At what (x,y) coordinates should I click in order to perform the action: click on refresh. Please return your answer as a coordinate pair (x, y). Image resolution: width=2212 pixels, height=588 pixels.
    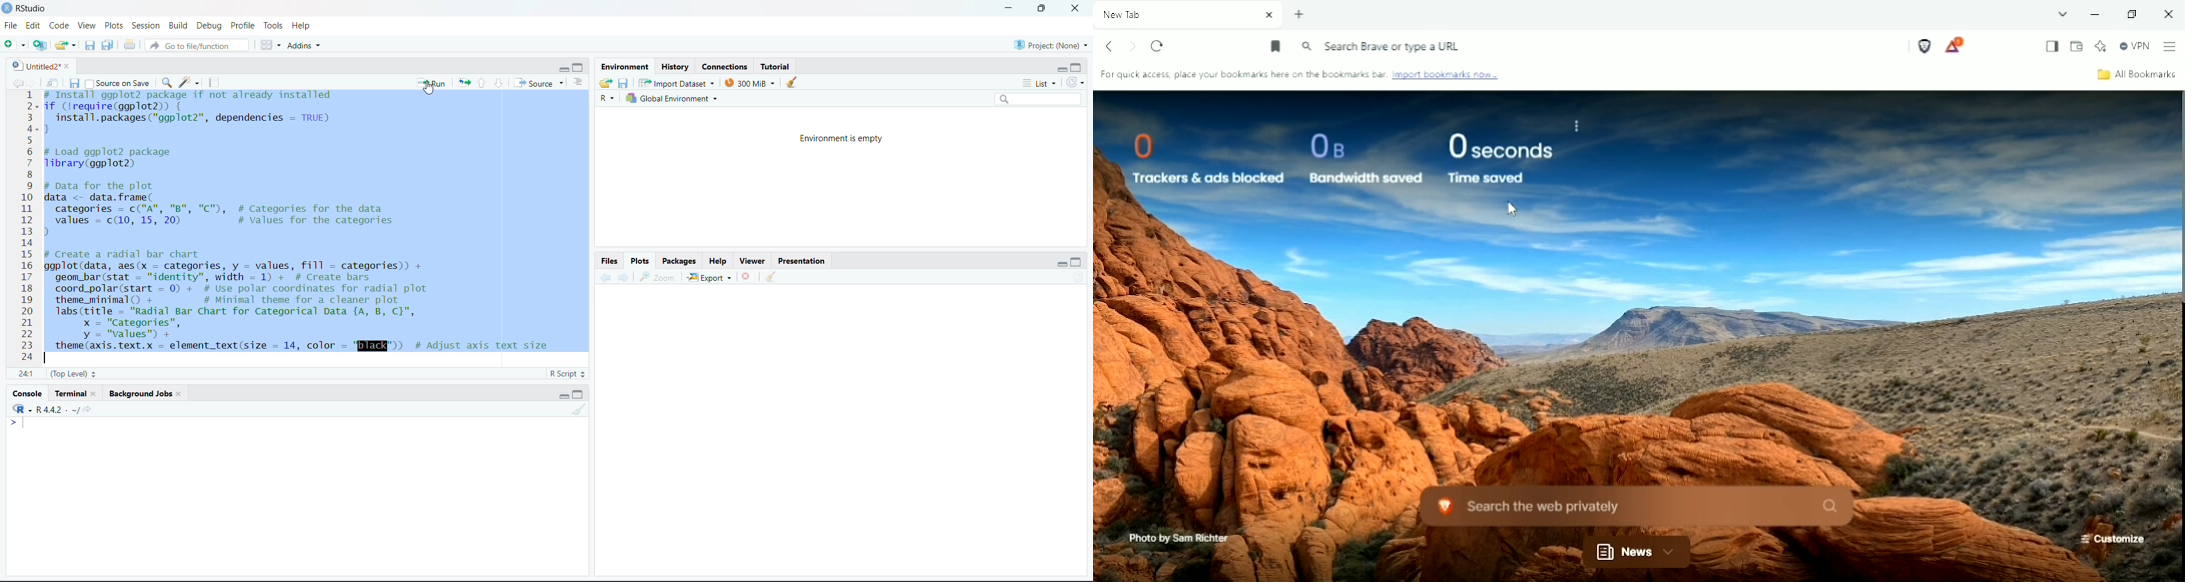
    Looking at the image, I should click on (1077, 84).